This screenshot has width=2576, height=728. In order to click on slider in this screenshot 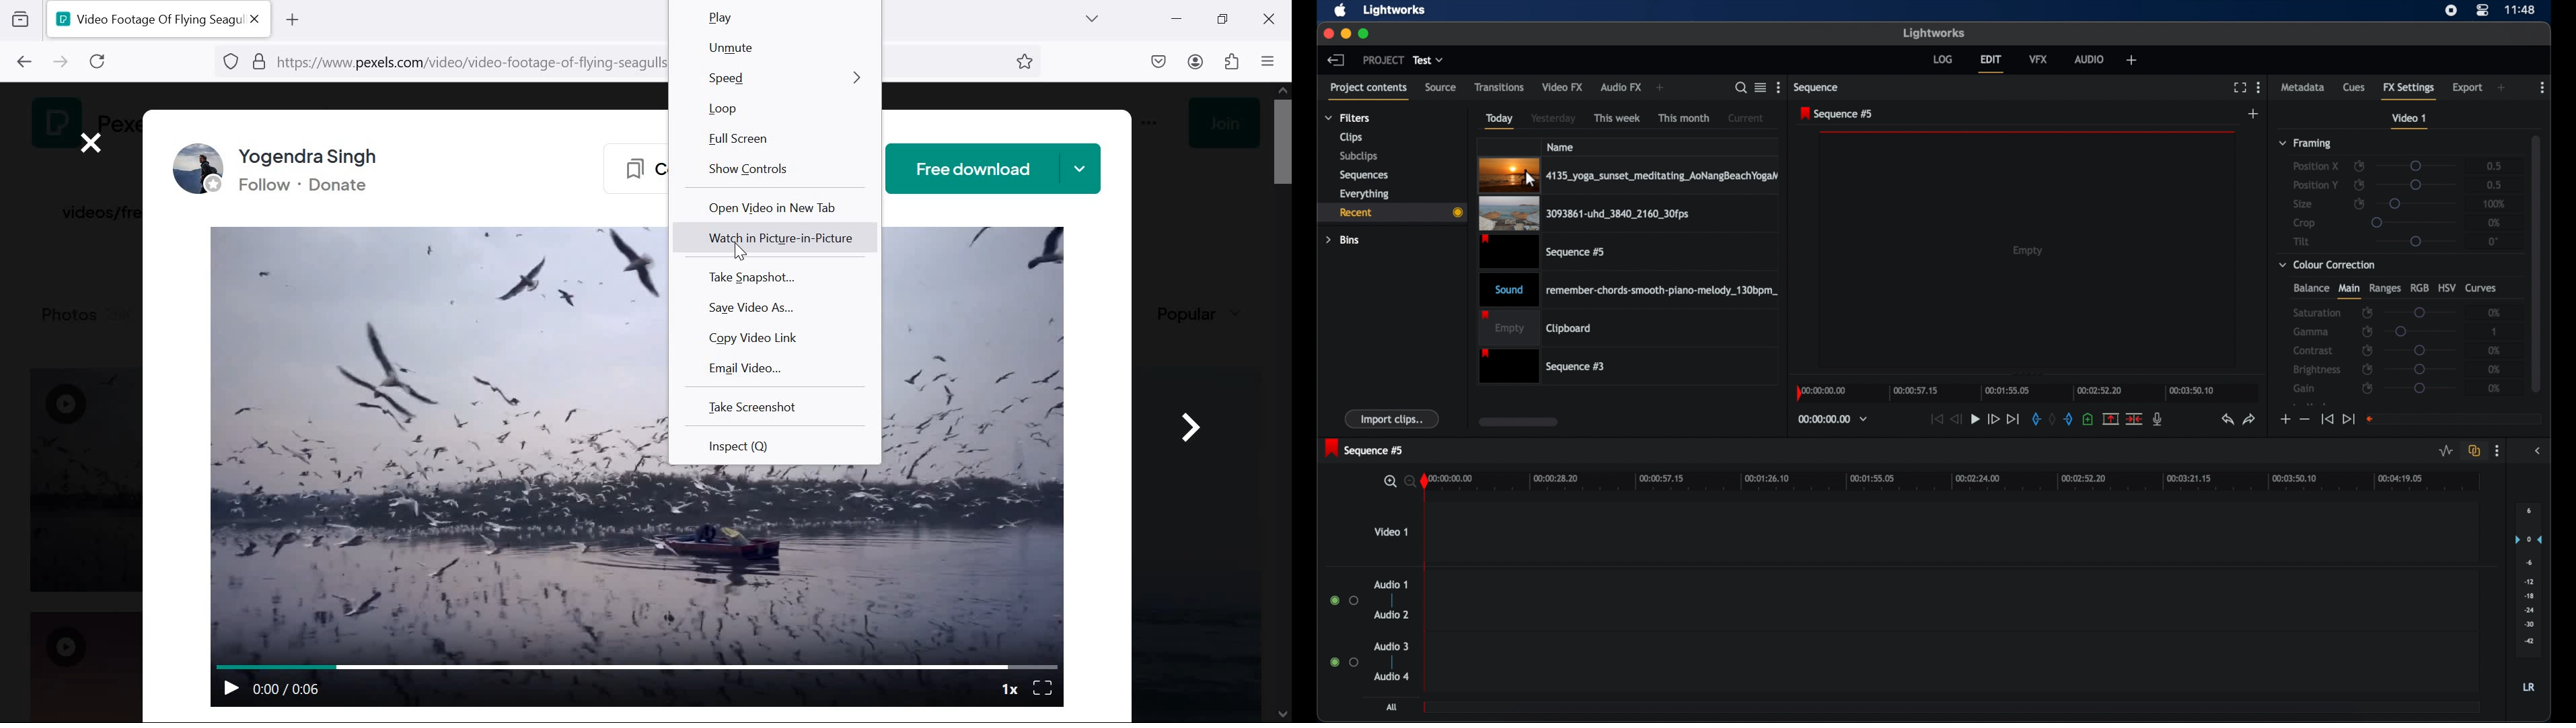, I will do `click(2420, 388)`.